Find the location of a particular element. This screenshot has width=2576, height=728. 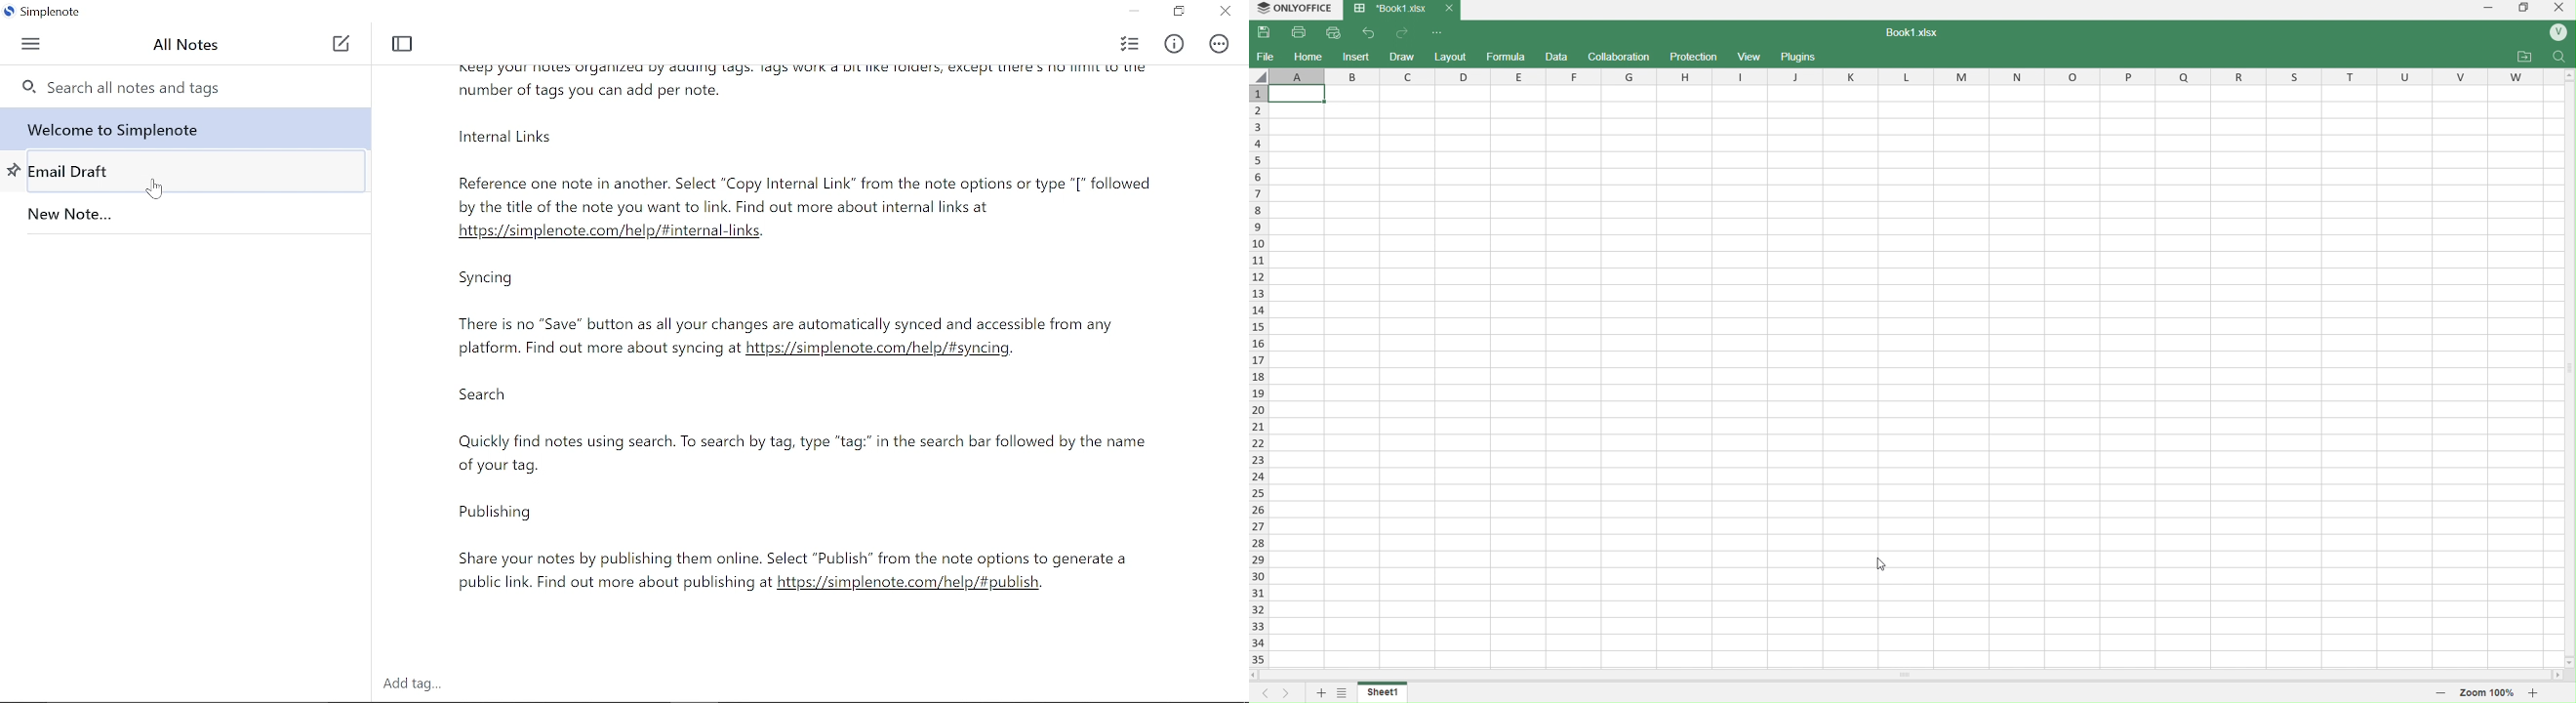

attachments is located at coordinates (2524, 57).